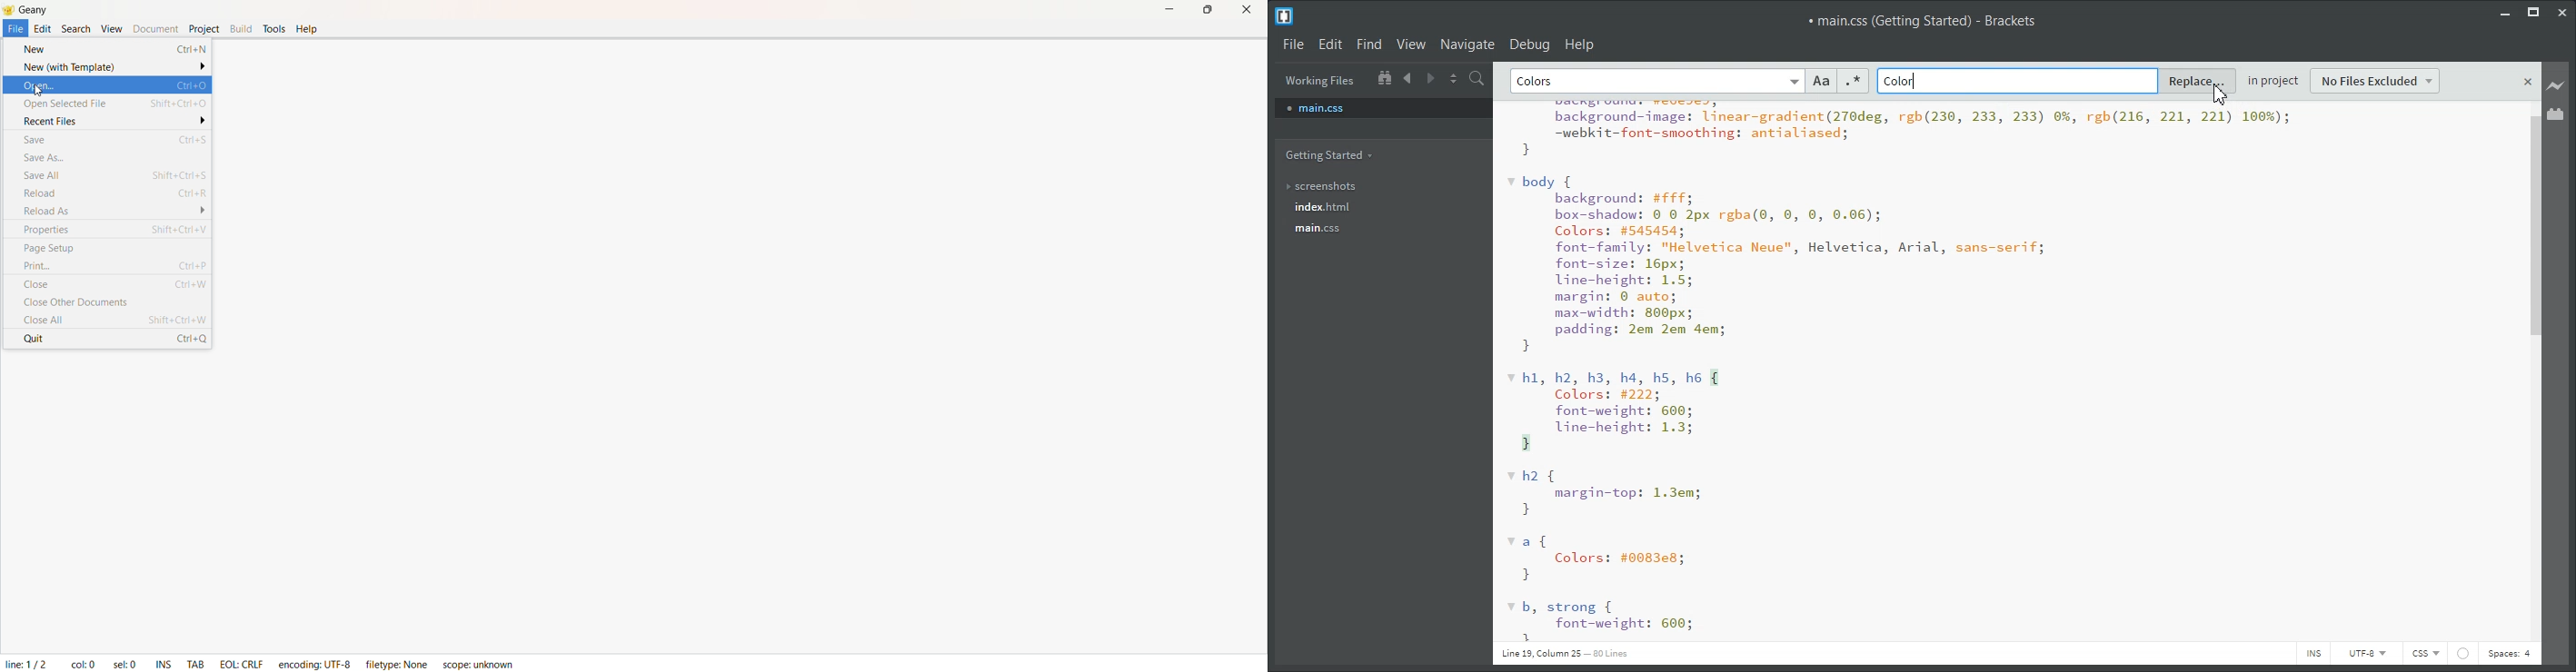 The height and width of the screenshot is (672, 2576). Describe the element at coordinates (1901, 82) in the screenshot. I see `Color` at that location.